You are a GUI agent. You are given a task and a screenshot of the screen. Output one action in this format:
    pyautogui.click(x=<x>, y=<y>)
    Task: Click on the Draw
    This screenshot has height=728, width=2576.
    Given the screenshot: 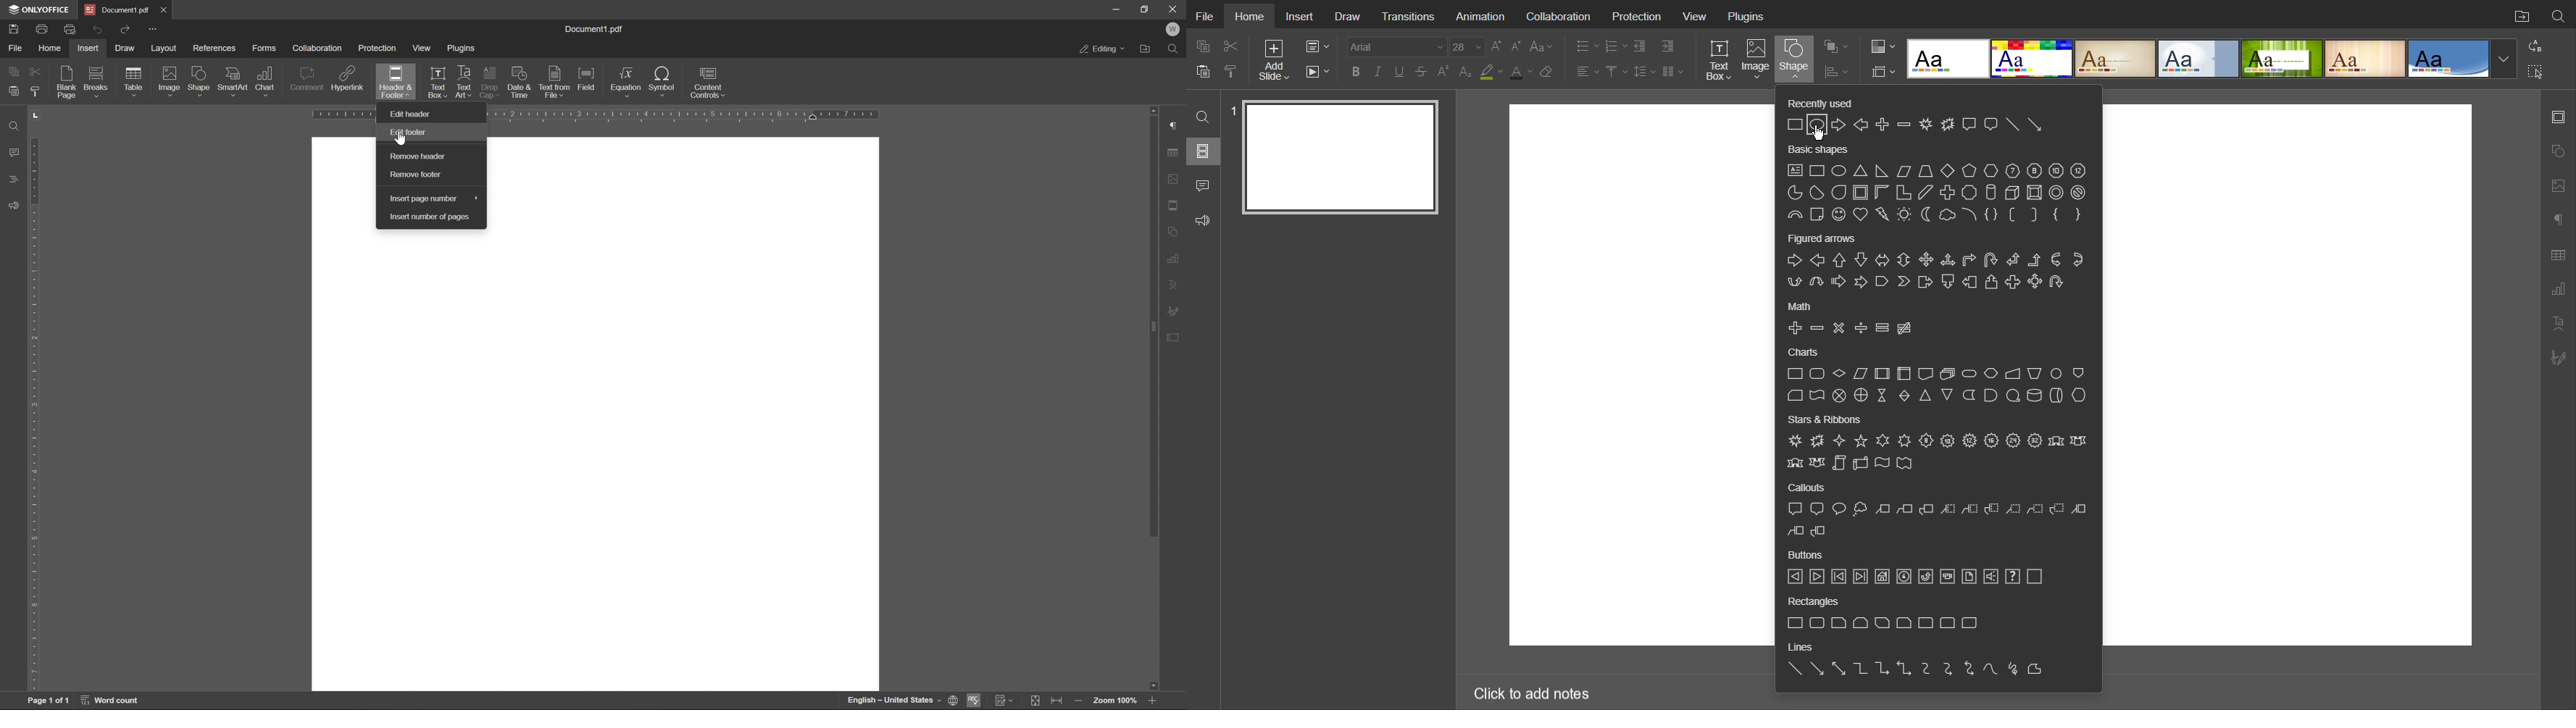 What is the action you would take?
    pyautogui.click(x=1348, y=16)
    